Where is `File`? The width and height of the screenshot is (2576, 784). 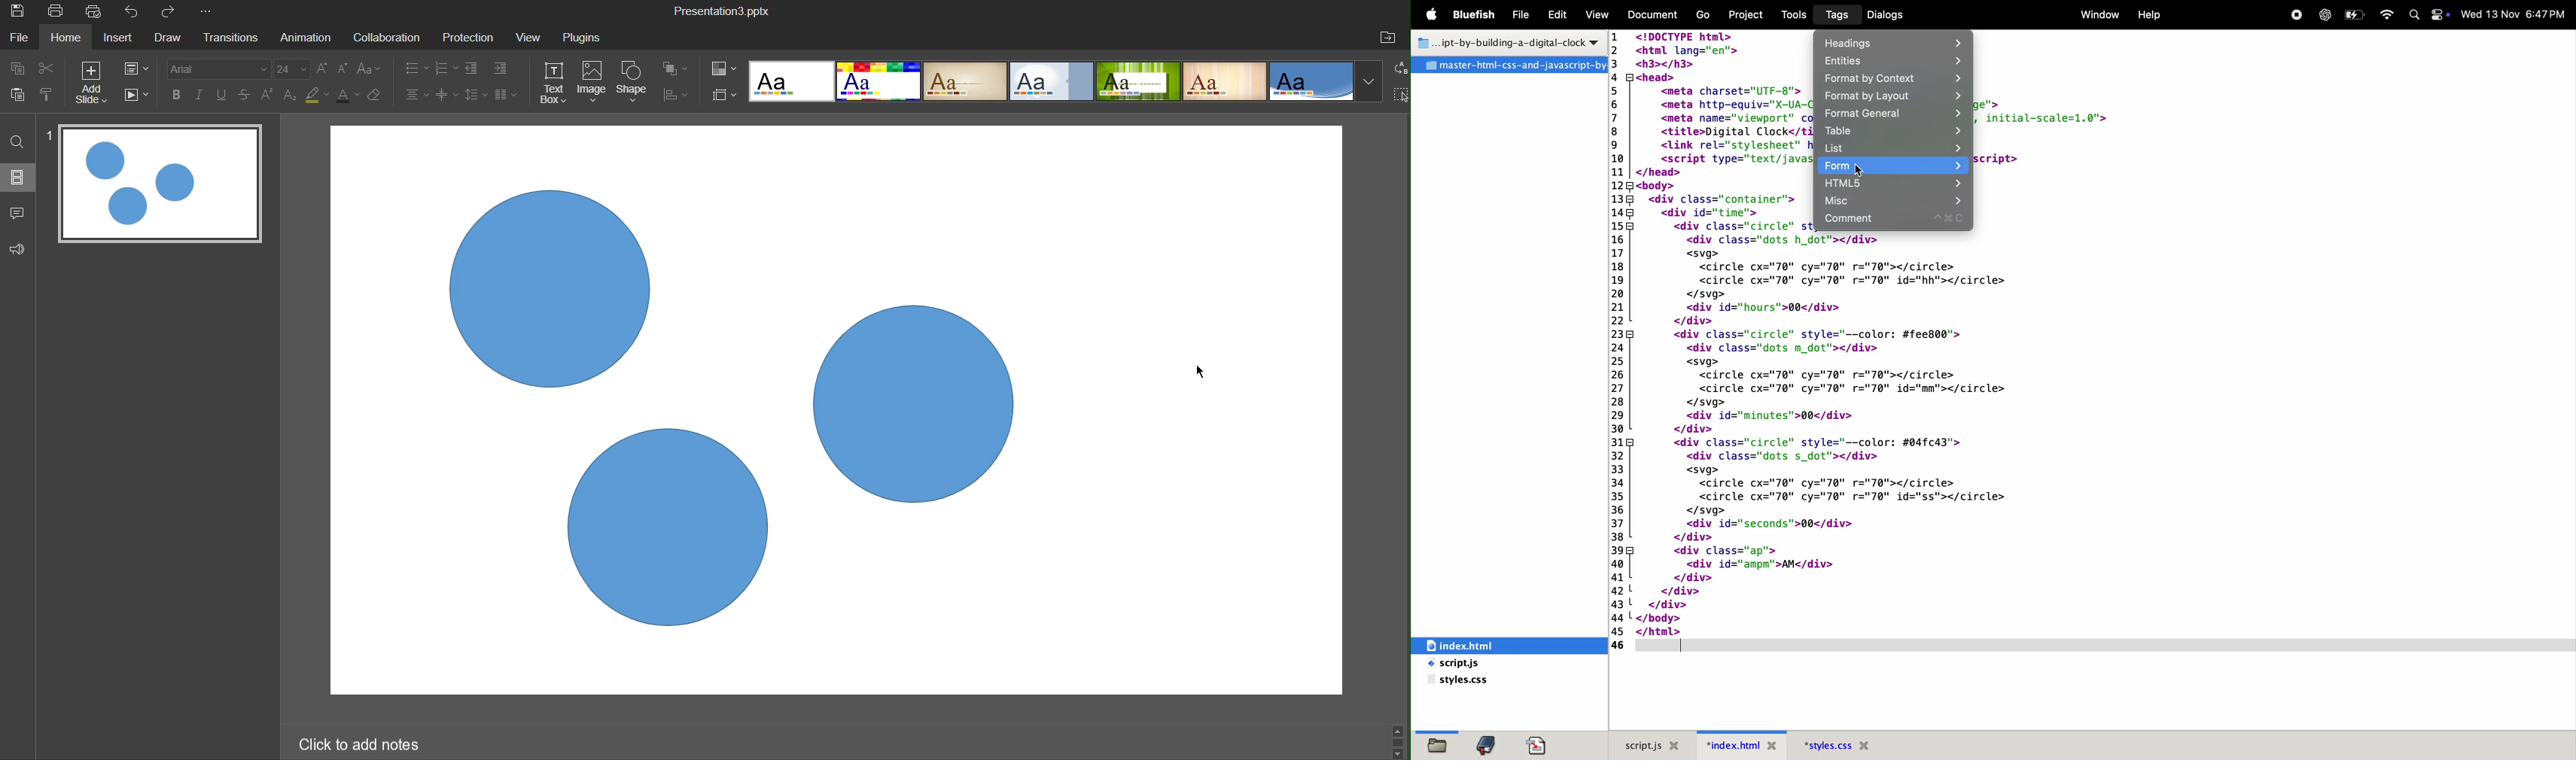
File is located at coordinates (1523, 15).